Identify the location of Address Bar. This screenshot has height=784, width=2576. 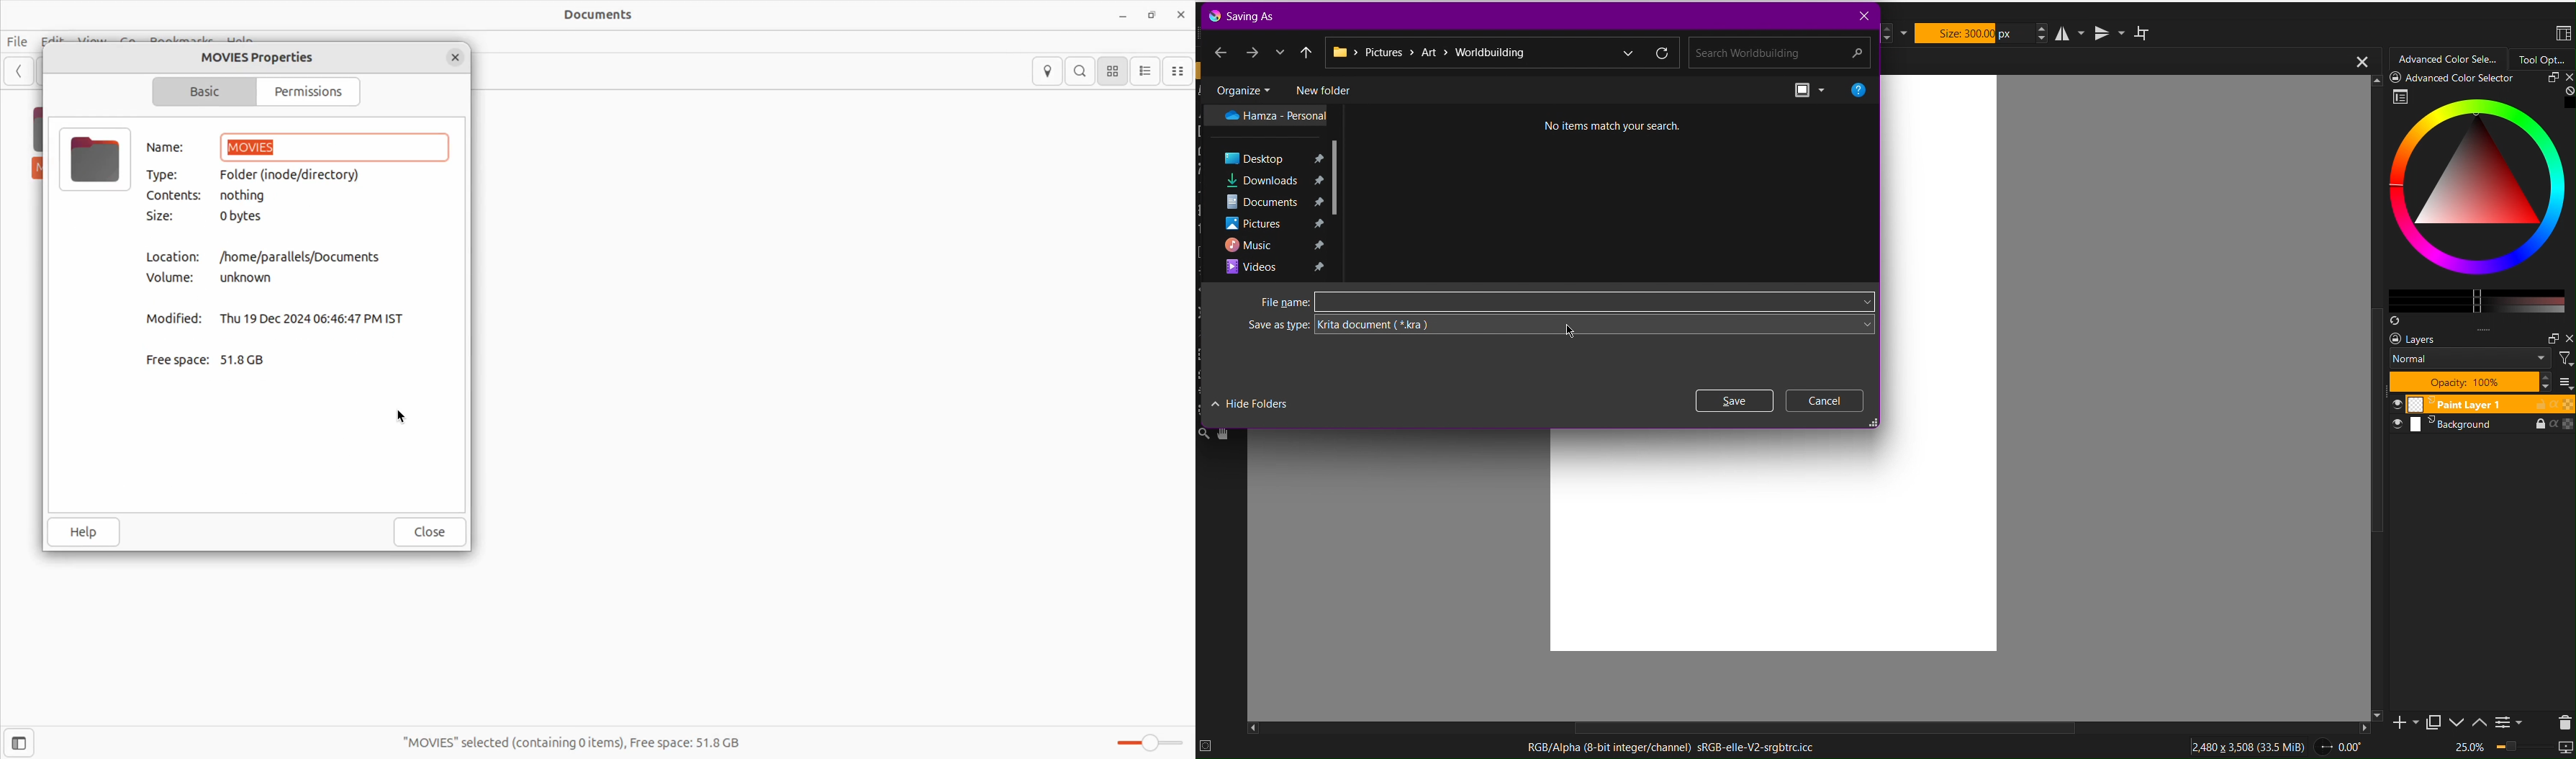
(1501, 53).